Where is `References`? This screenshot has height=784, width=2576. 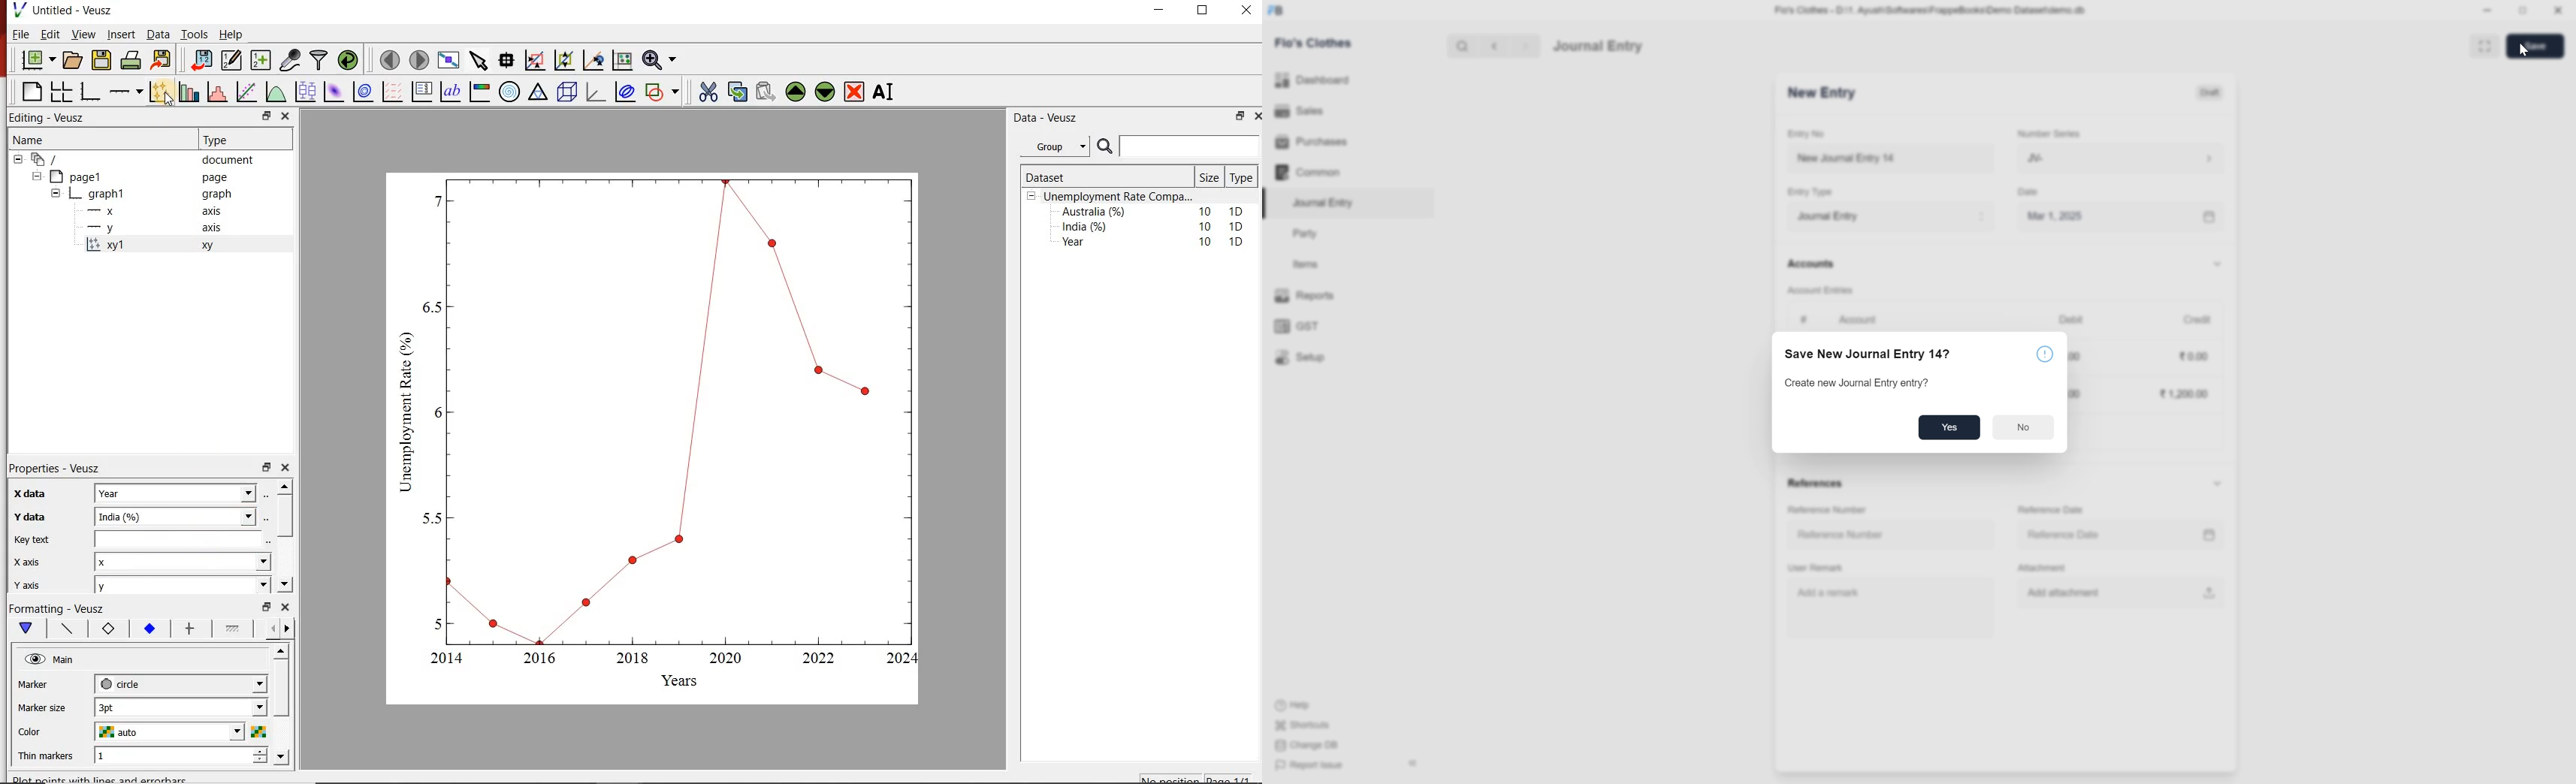 References is located at coordinates (1817, 484).